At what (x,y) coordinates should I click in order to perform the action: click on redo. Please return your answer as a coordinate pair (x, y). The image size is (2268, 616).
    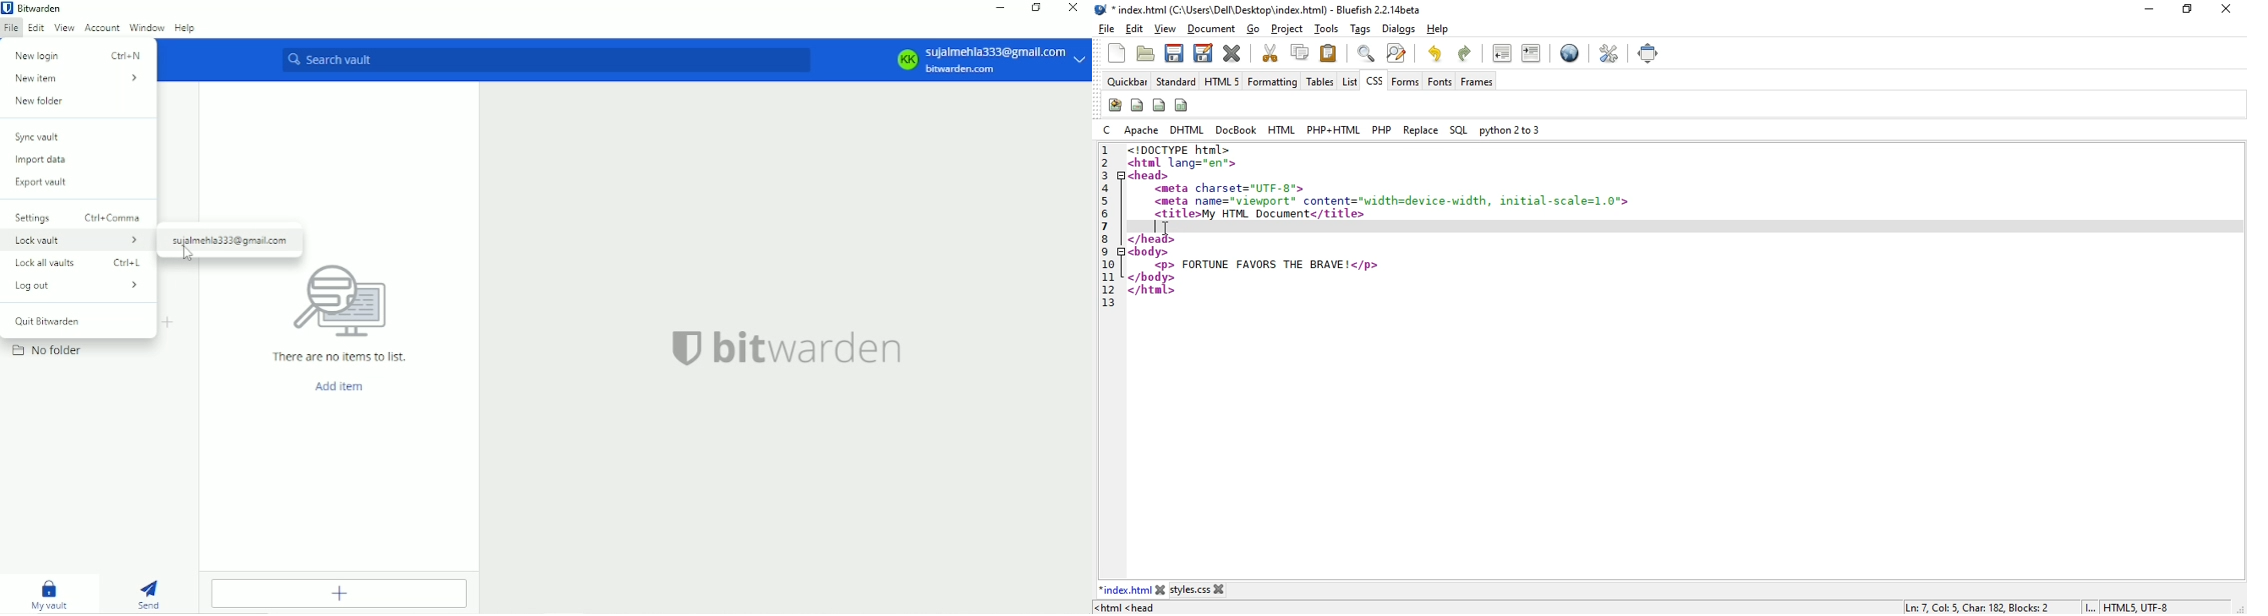
    Looking at the image, I should click on (1435, 52).